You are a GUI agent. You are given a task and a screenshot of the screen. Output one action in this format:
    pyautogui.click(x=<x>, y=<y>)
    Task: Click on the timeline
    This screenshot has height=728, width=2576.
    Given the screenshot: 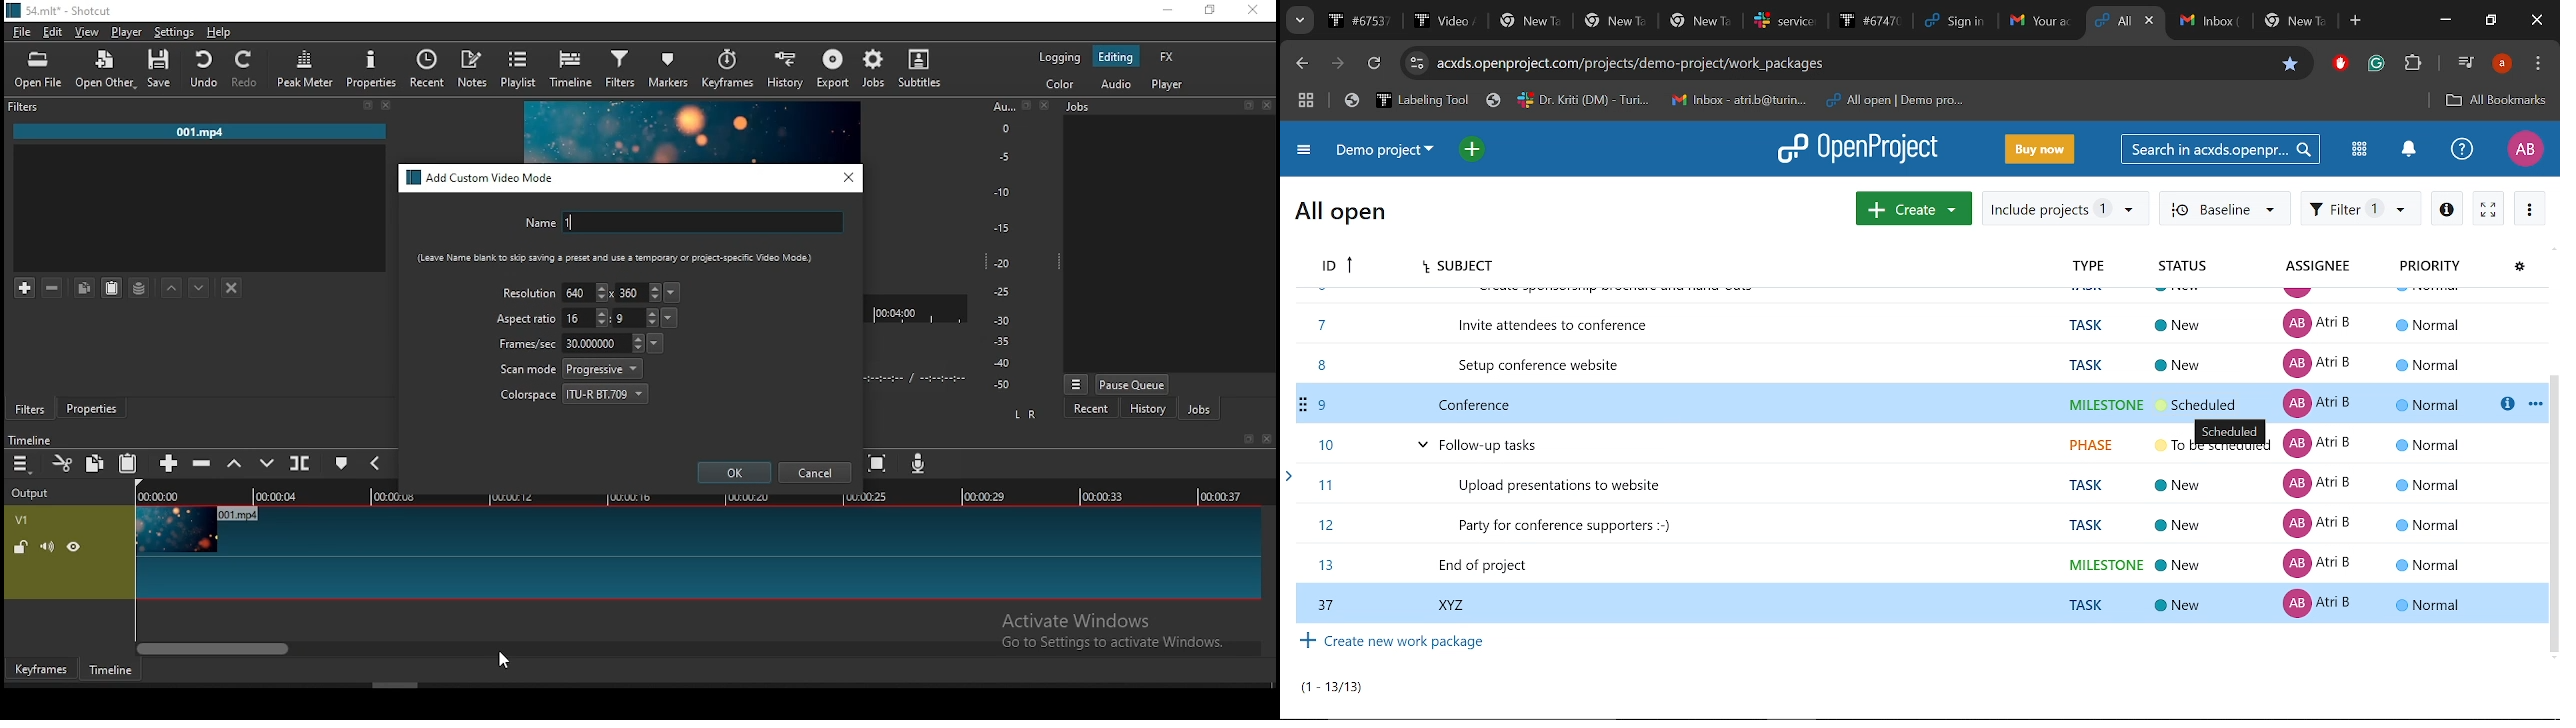 What is the action you would take?
    pyautogui.click(x=573, y=69)
    